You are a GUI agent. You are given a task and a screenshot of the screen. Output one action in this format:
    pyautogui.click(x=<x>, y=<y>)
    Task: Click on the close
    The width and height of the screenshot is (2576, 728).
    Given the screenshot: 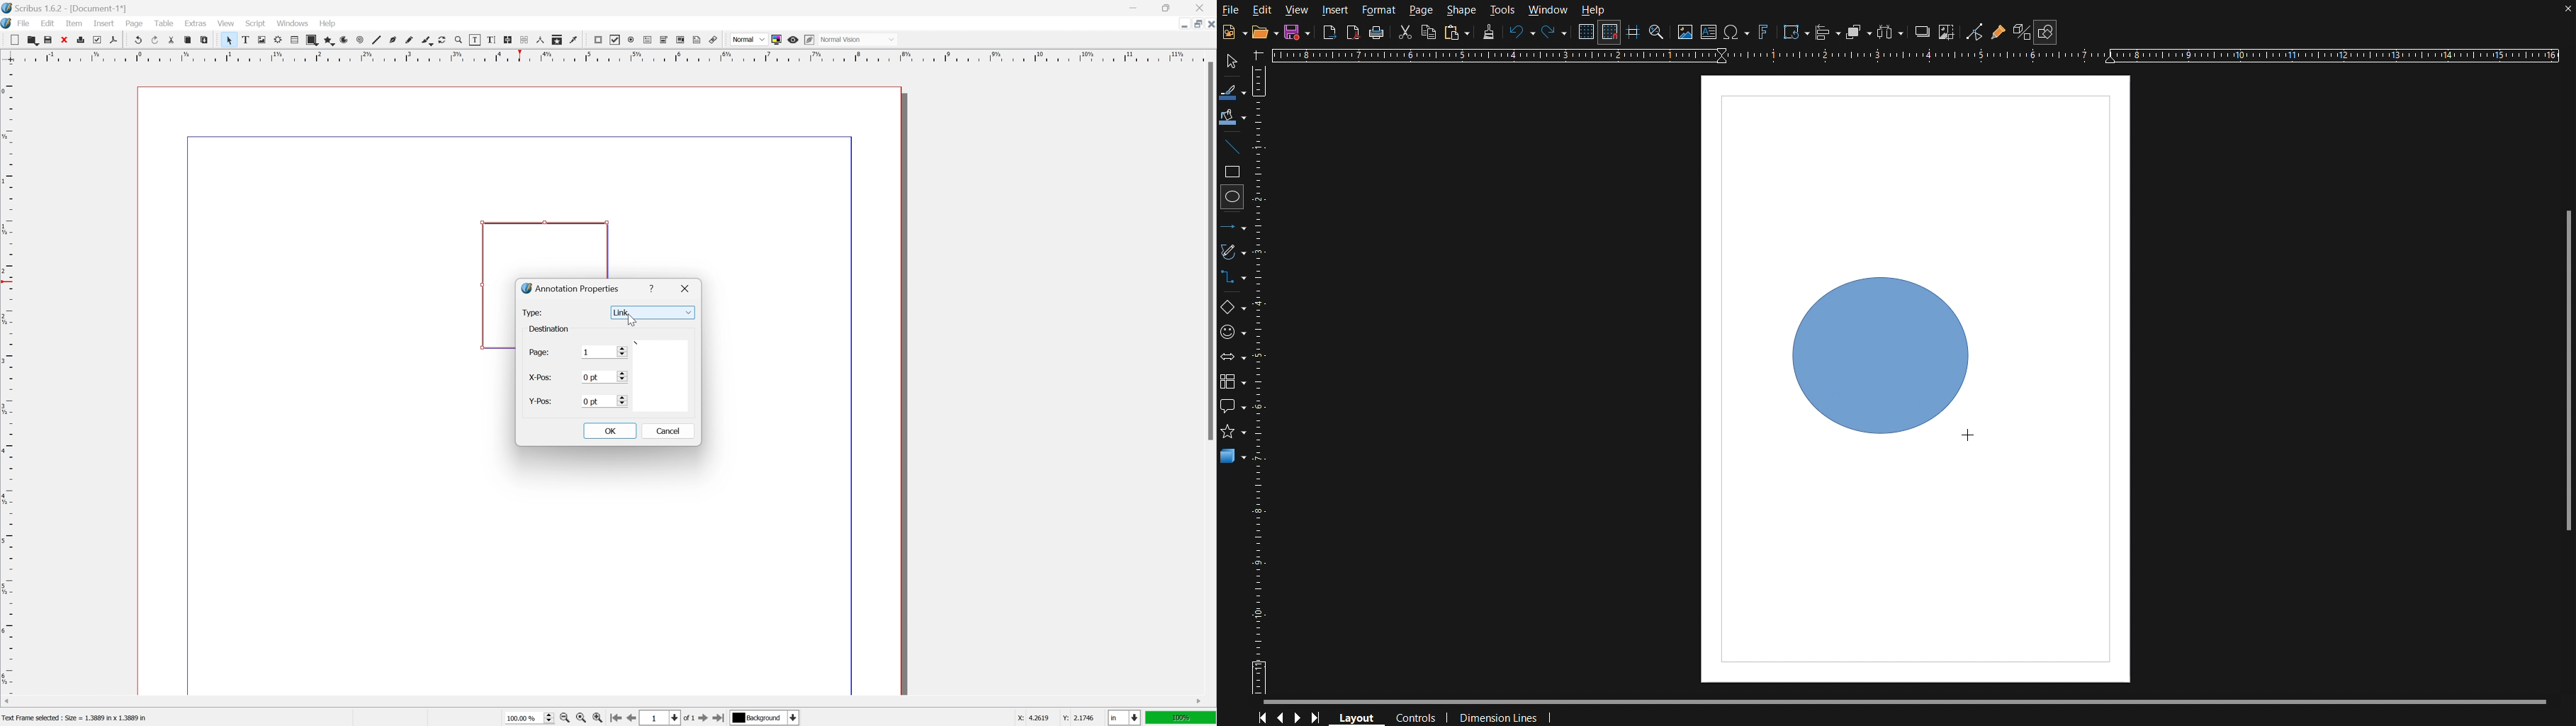 What is the action you would take?
    pyautogui.click(x=63, y=40)
    